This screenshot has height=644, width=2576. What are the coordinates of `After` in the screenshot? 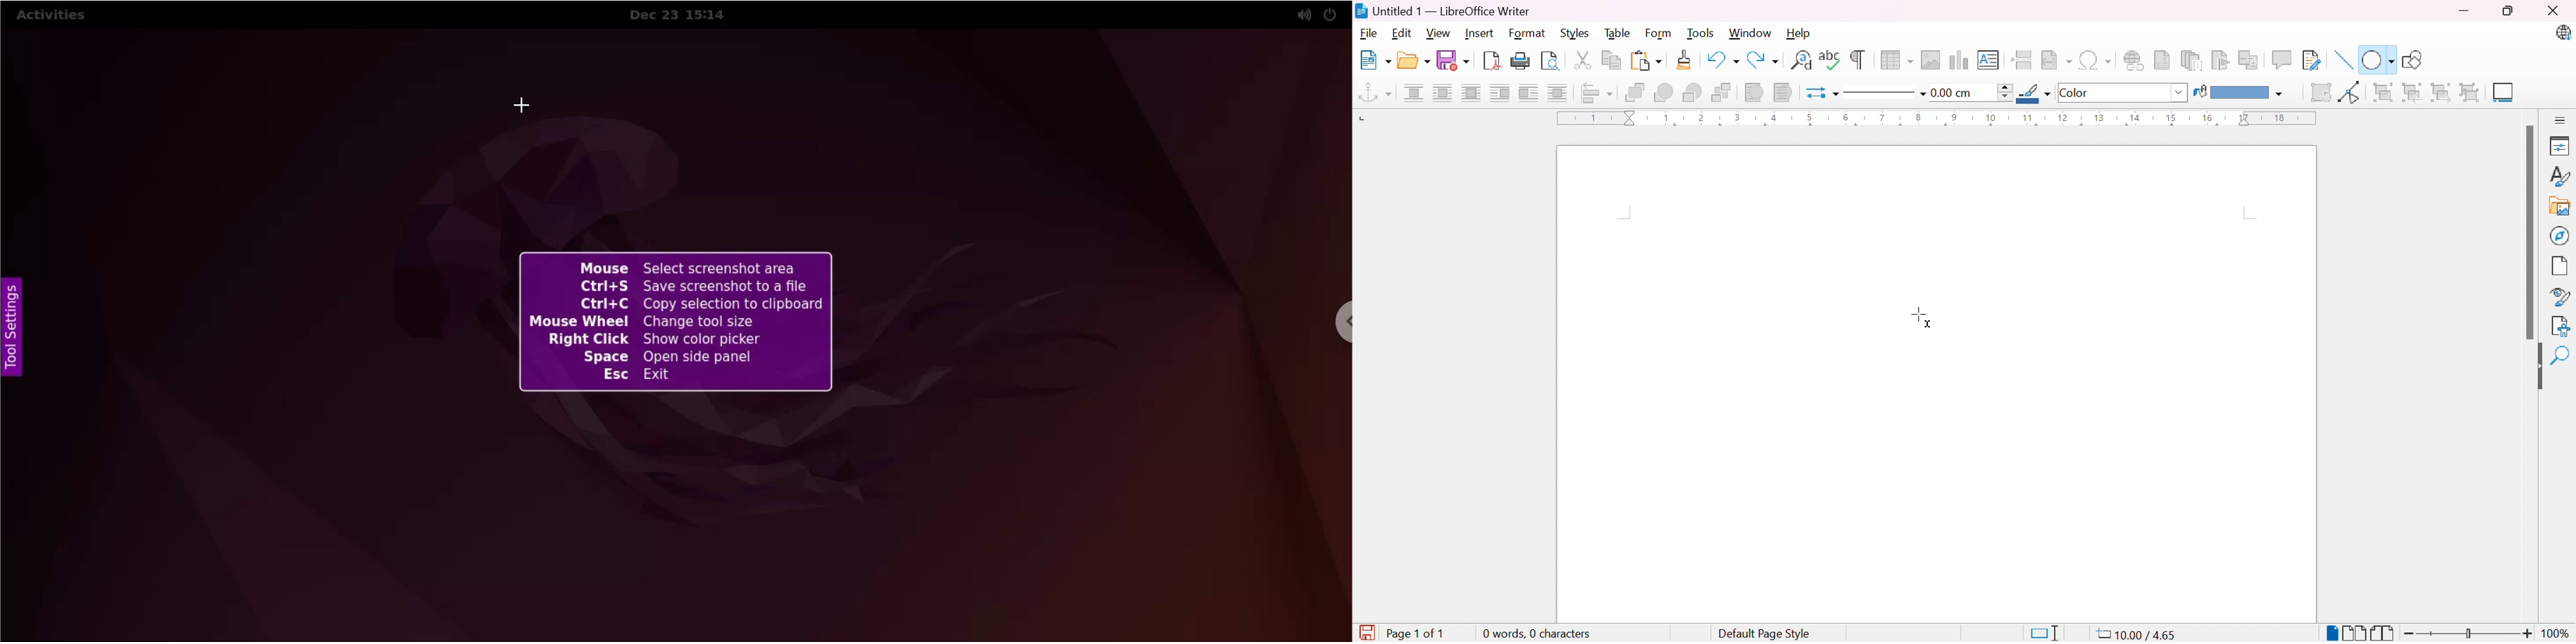 It's located at (1528, 92).